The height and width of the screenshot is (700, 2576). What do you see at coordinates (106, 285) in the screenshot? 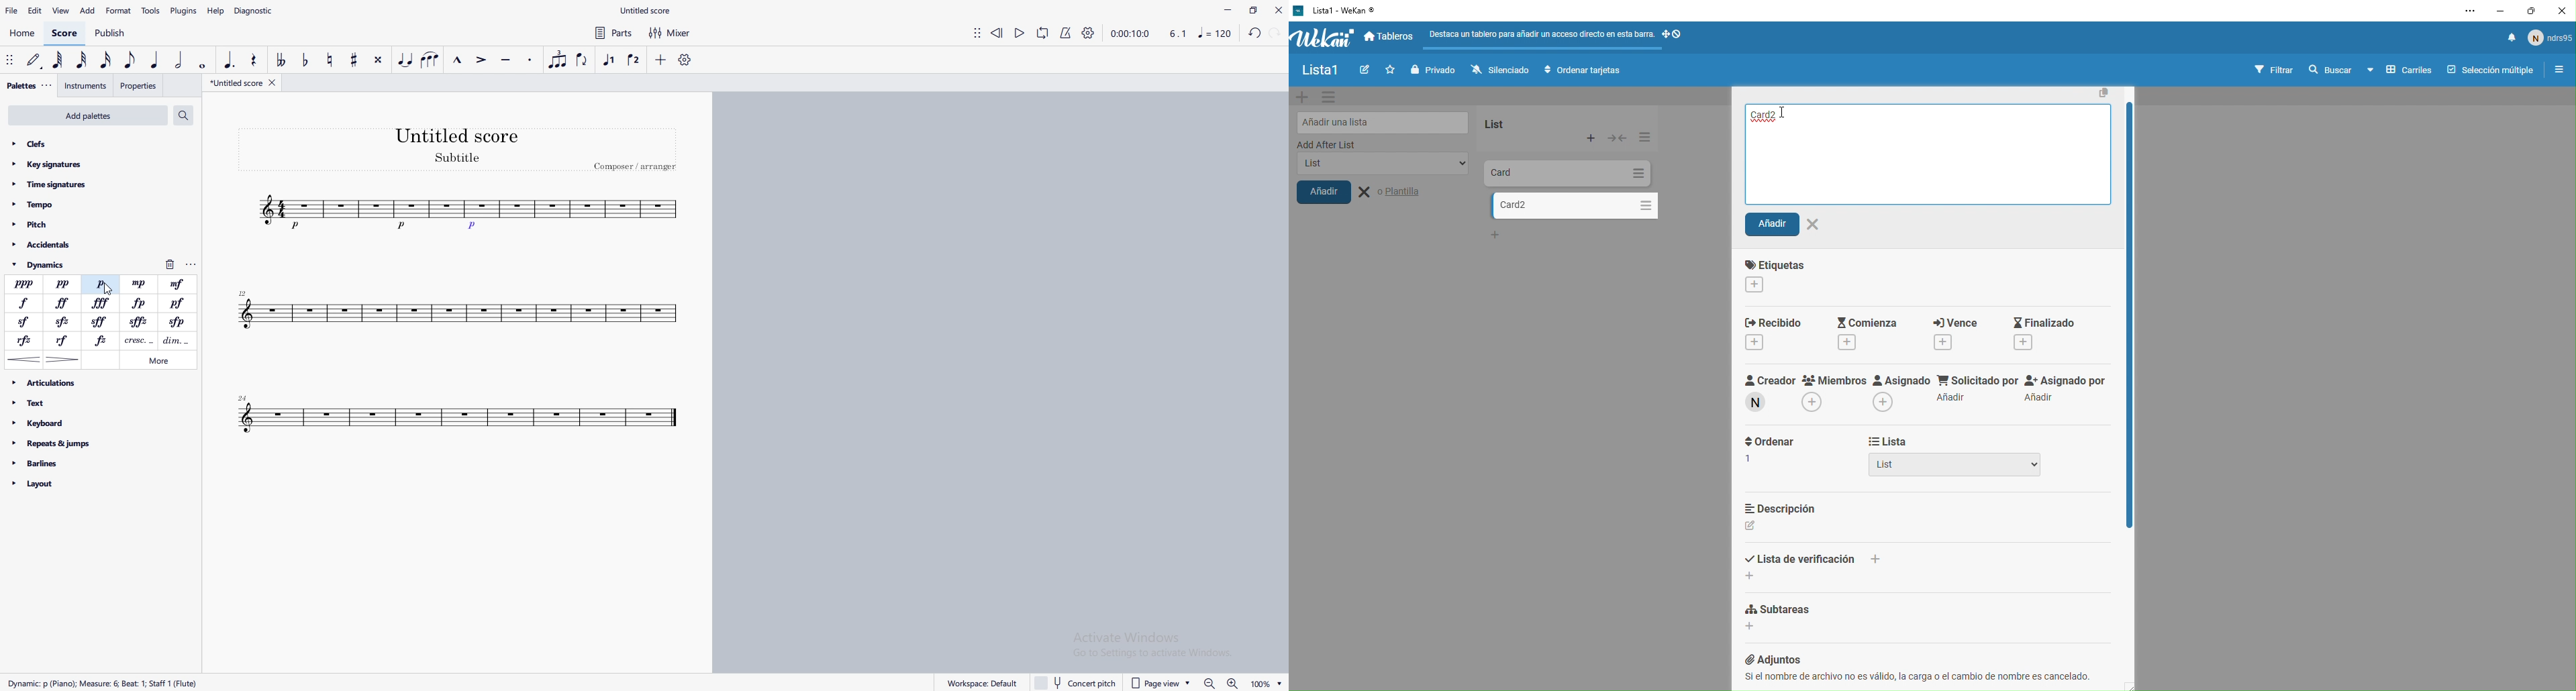
I see `cursor` at bounding box center [106, 285].